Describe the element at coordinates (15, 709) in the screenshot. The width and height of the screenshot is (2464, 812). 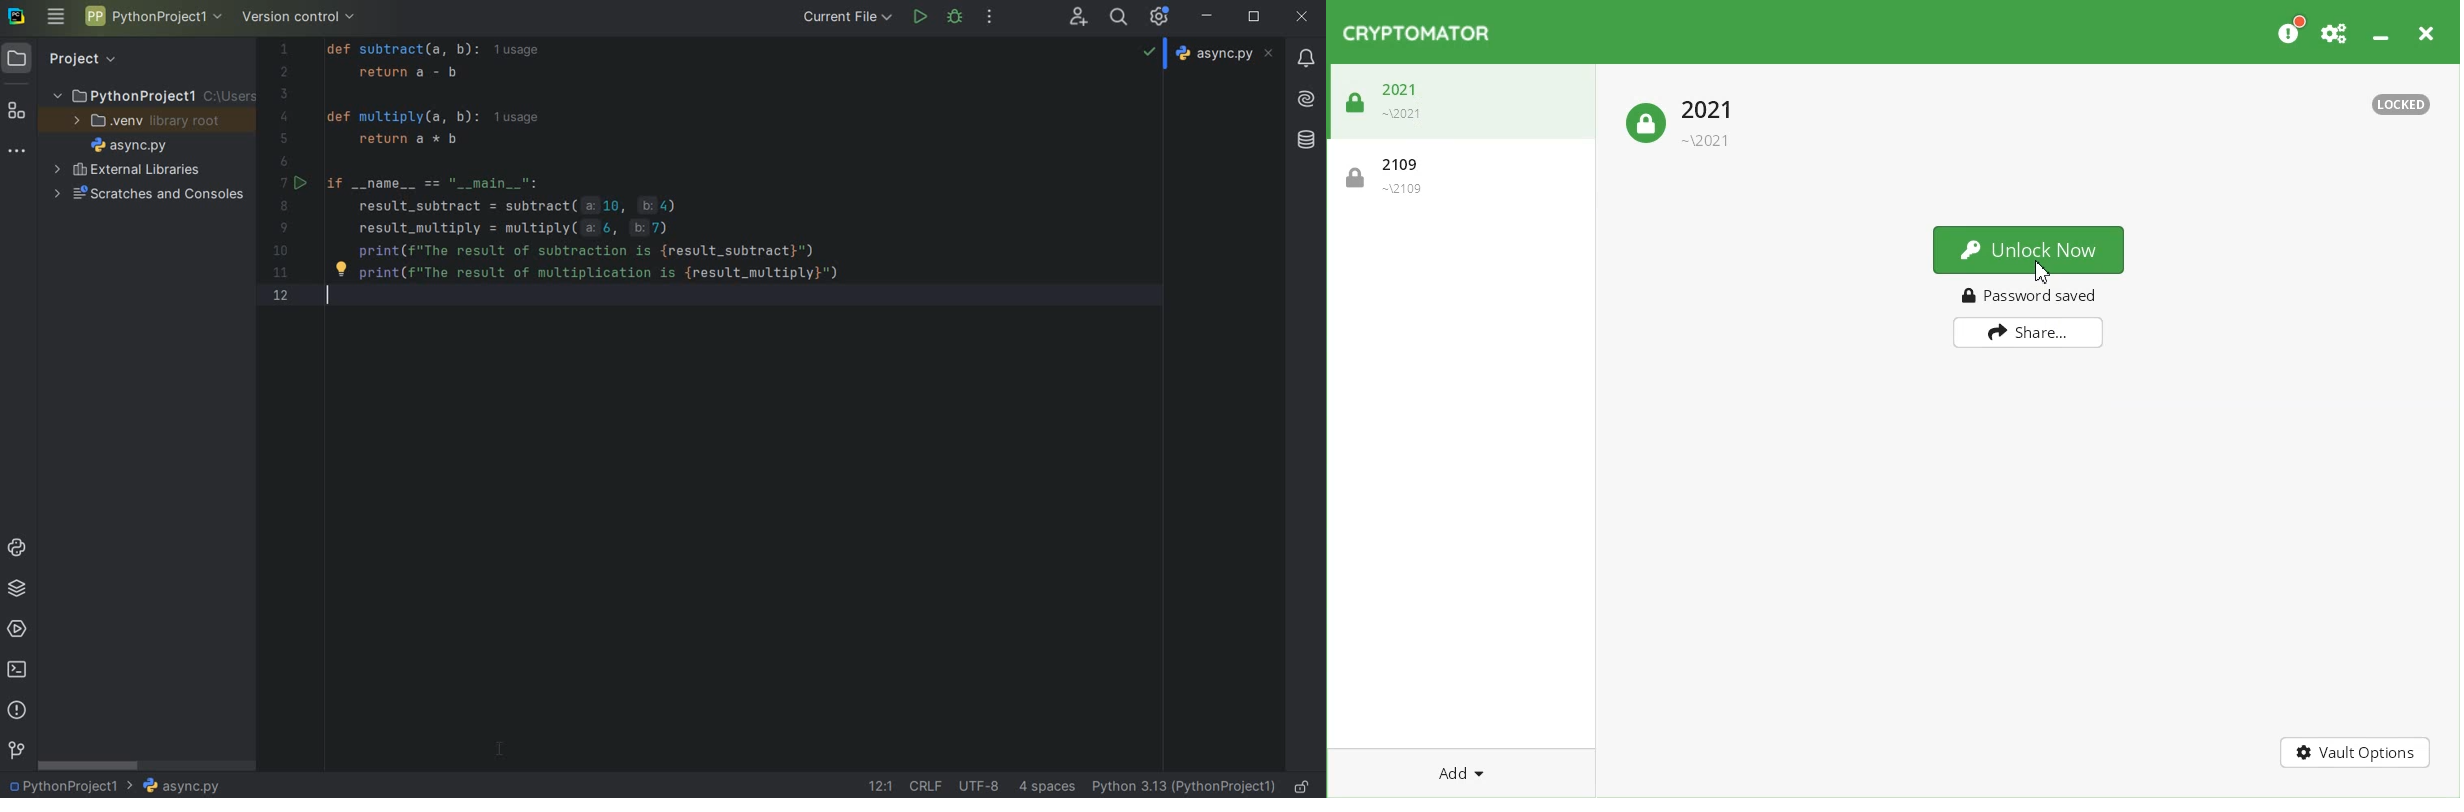
I see `problems` at that location.